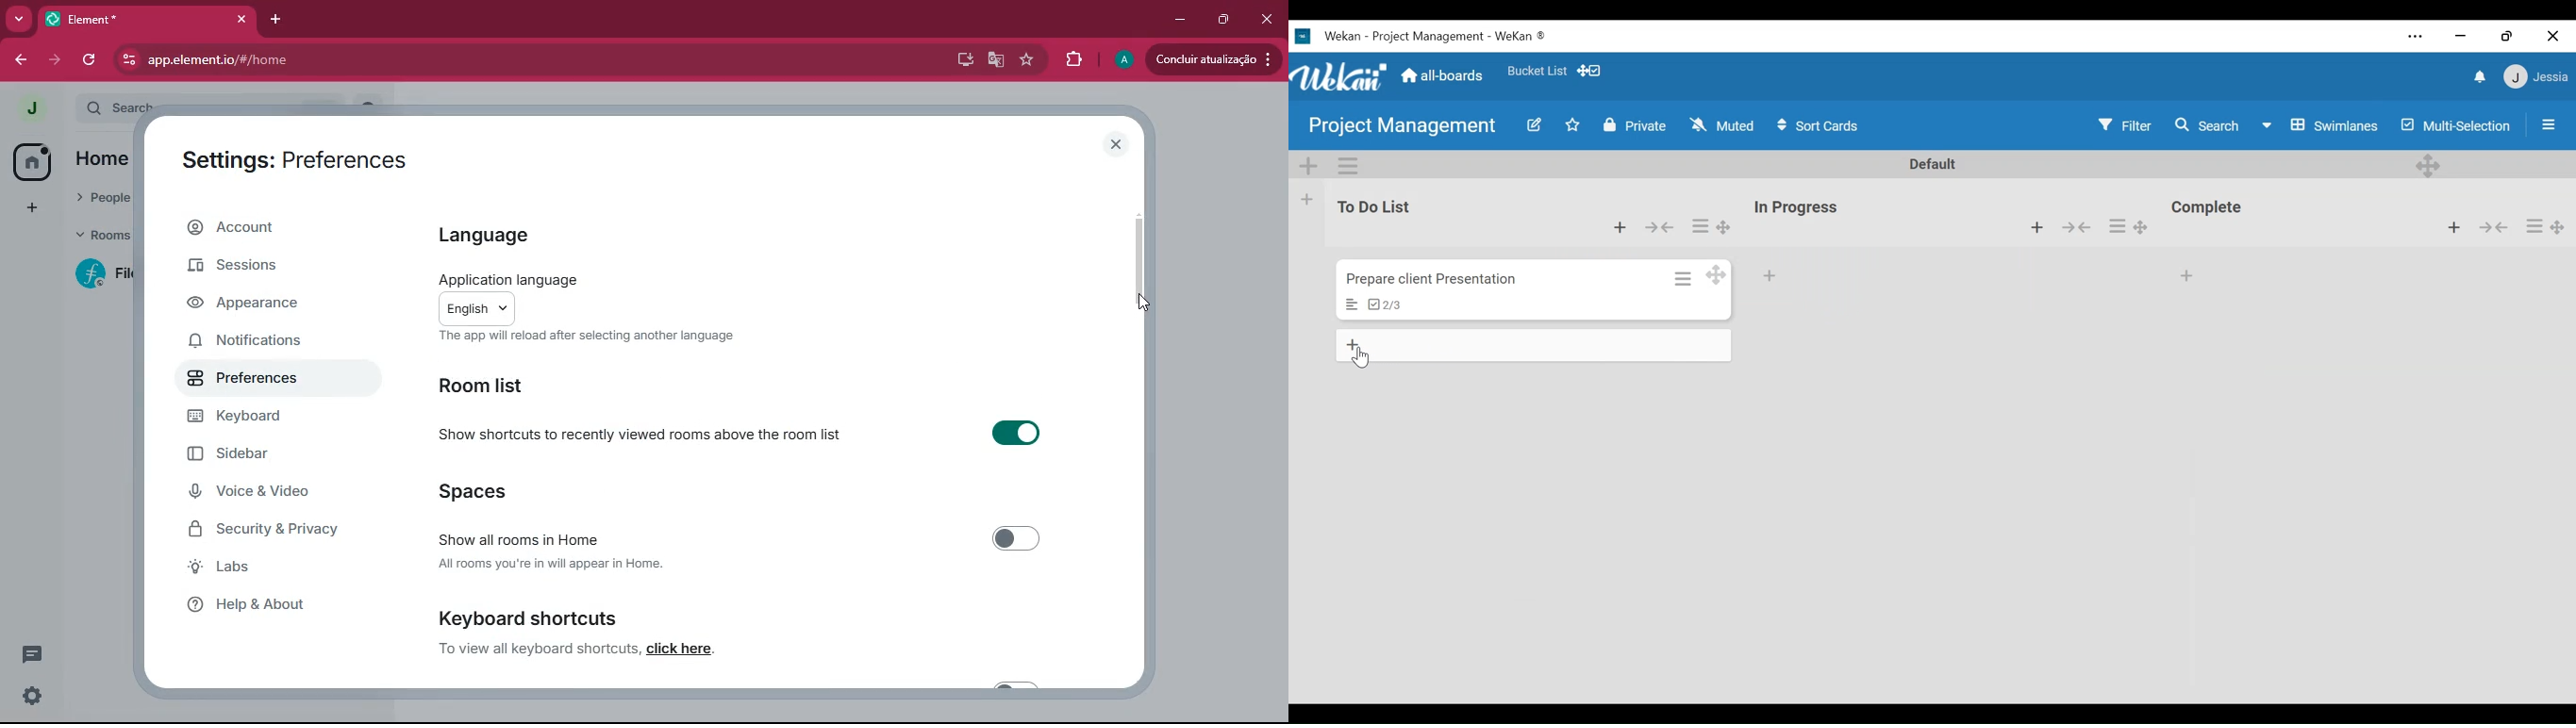  I want to click on back, so click(21, 59).